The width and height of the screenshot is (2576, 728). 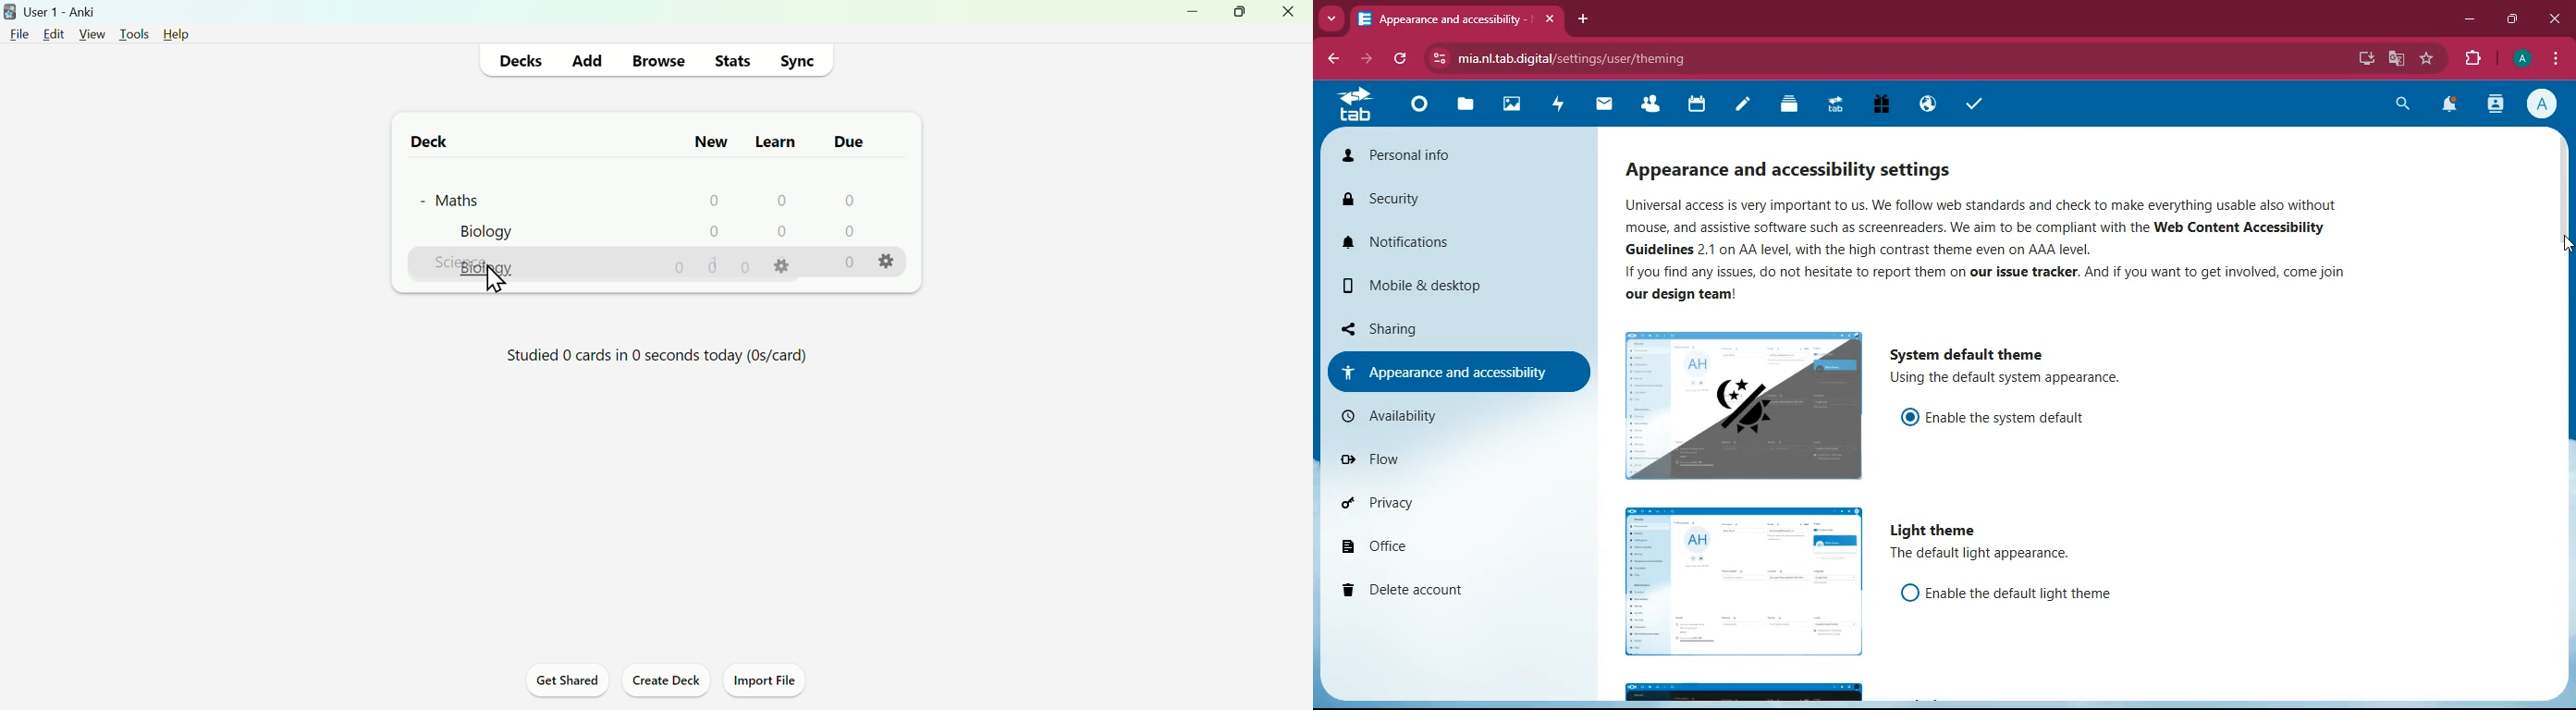 What do you see at coordinates (1240, 14) in the screenshot?
I see `` at bounding box center [1240, 14].